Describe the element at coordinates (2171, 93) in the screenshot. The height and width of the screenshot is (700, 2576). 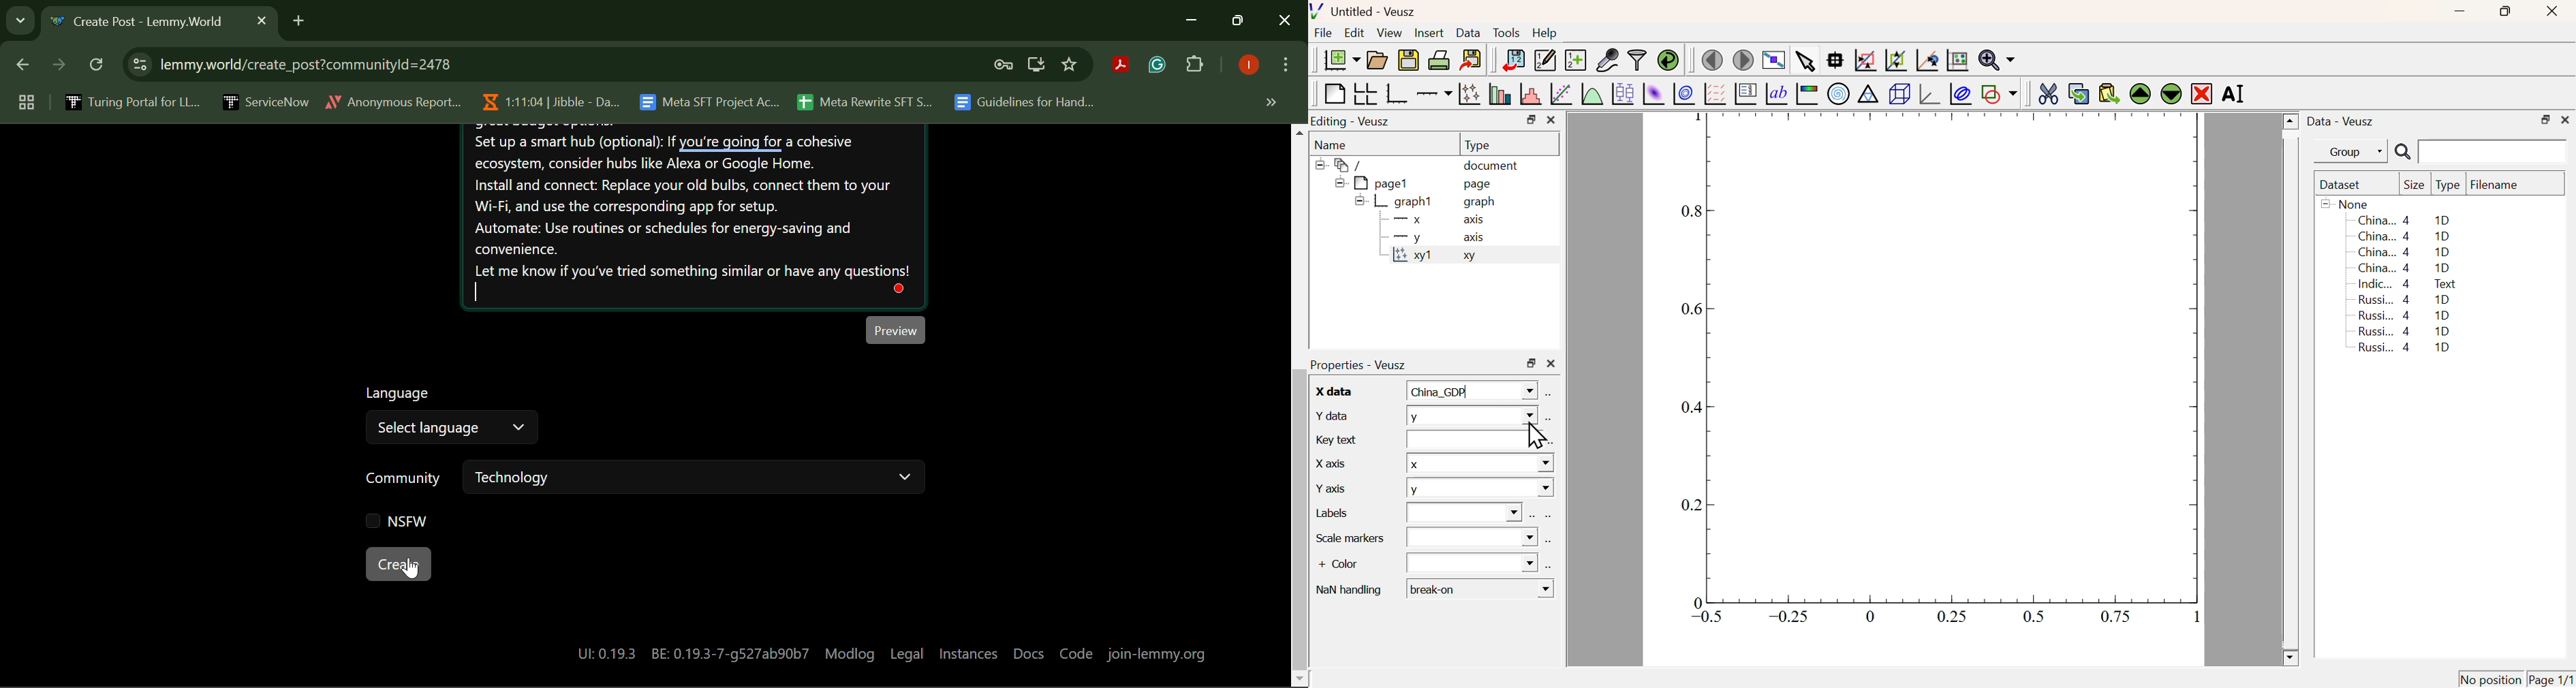
I see `Move Down` at that location.